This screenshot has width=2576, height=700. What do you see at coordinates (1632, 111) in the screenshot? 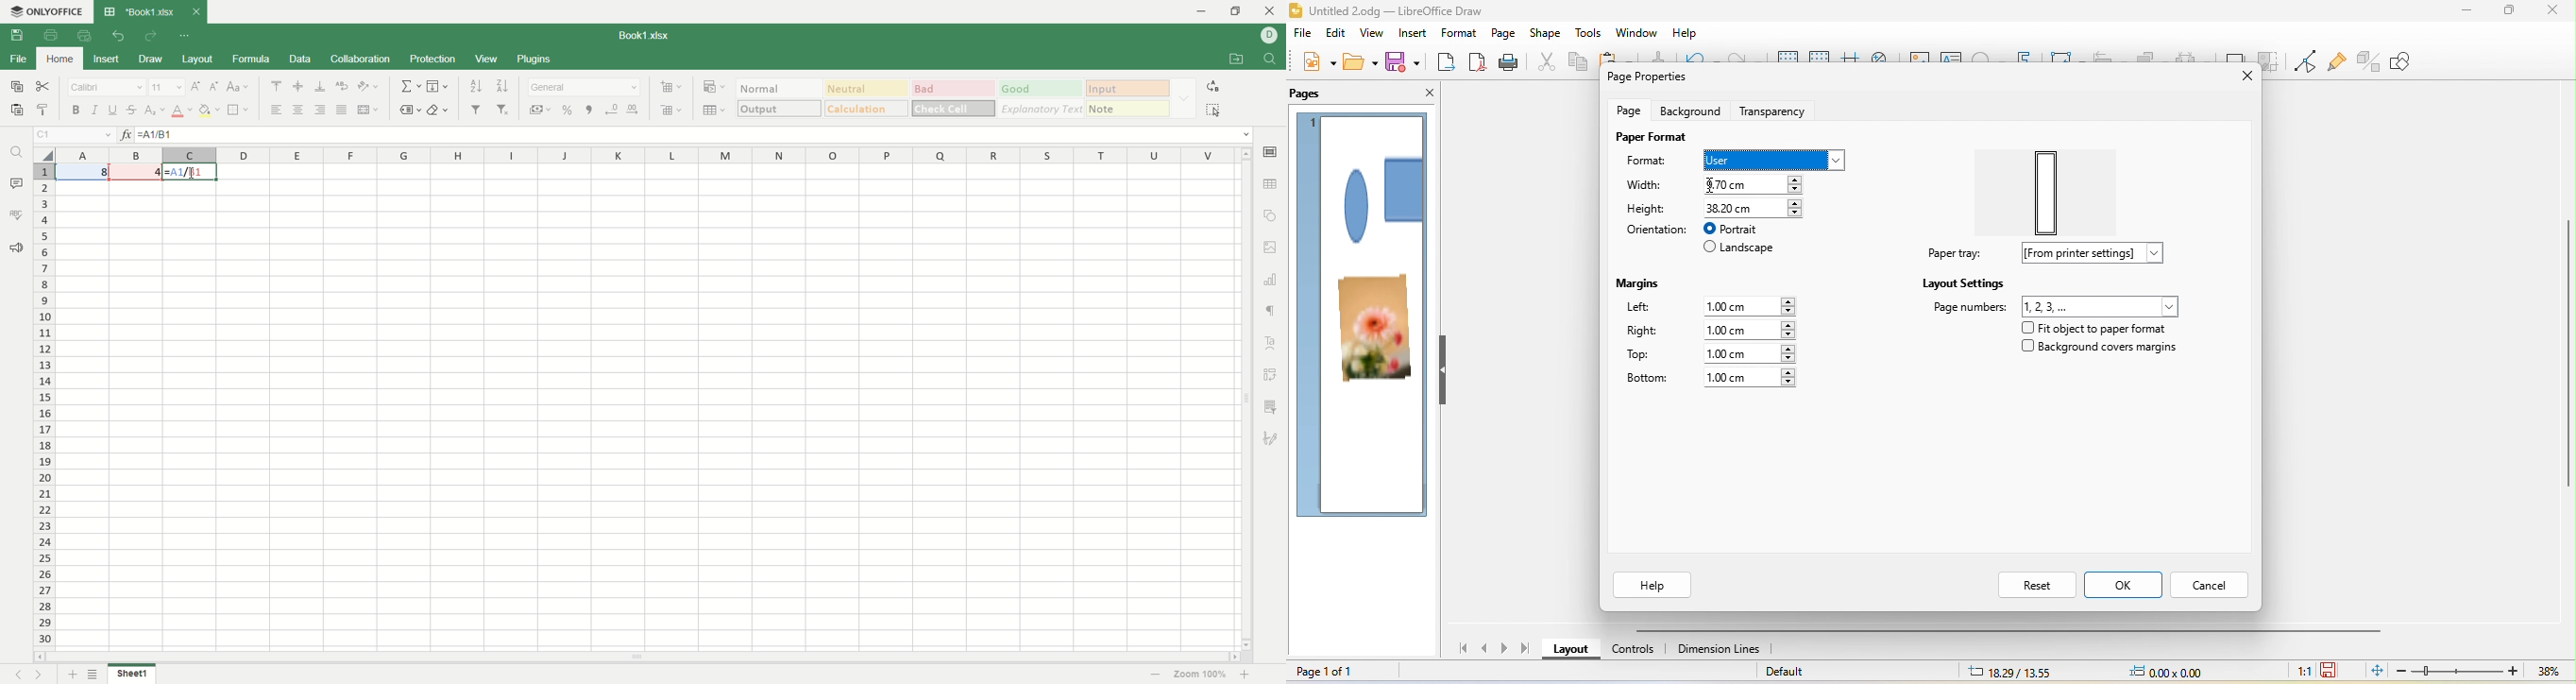
I see `page` at bounding box center [1632, 111].